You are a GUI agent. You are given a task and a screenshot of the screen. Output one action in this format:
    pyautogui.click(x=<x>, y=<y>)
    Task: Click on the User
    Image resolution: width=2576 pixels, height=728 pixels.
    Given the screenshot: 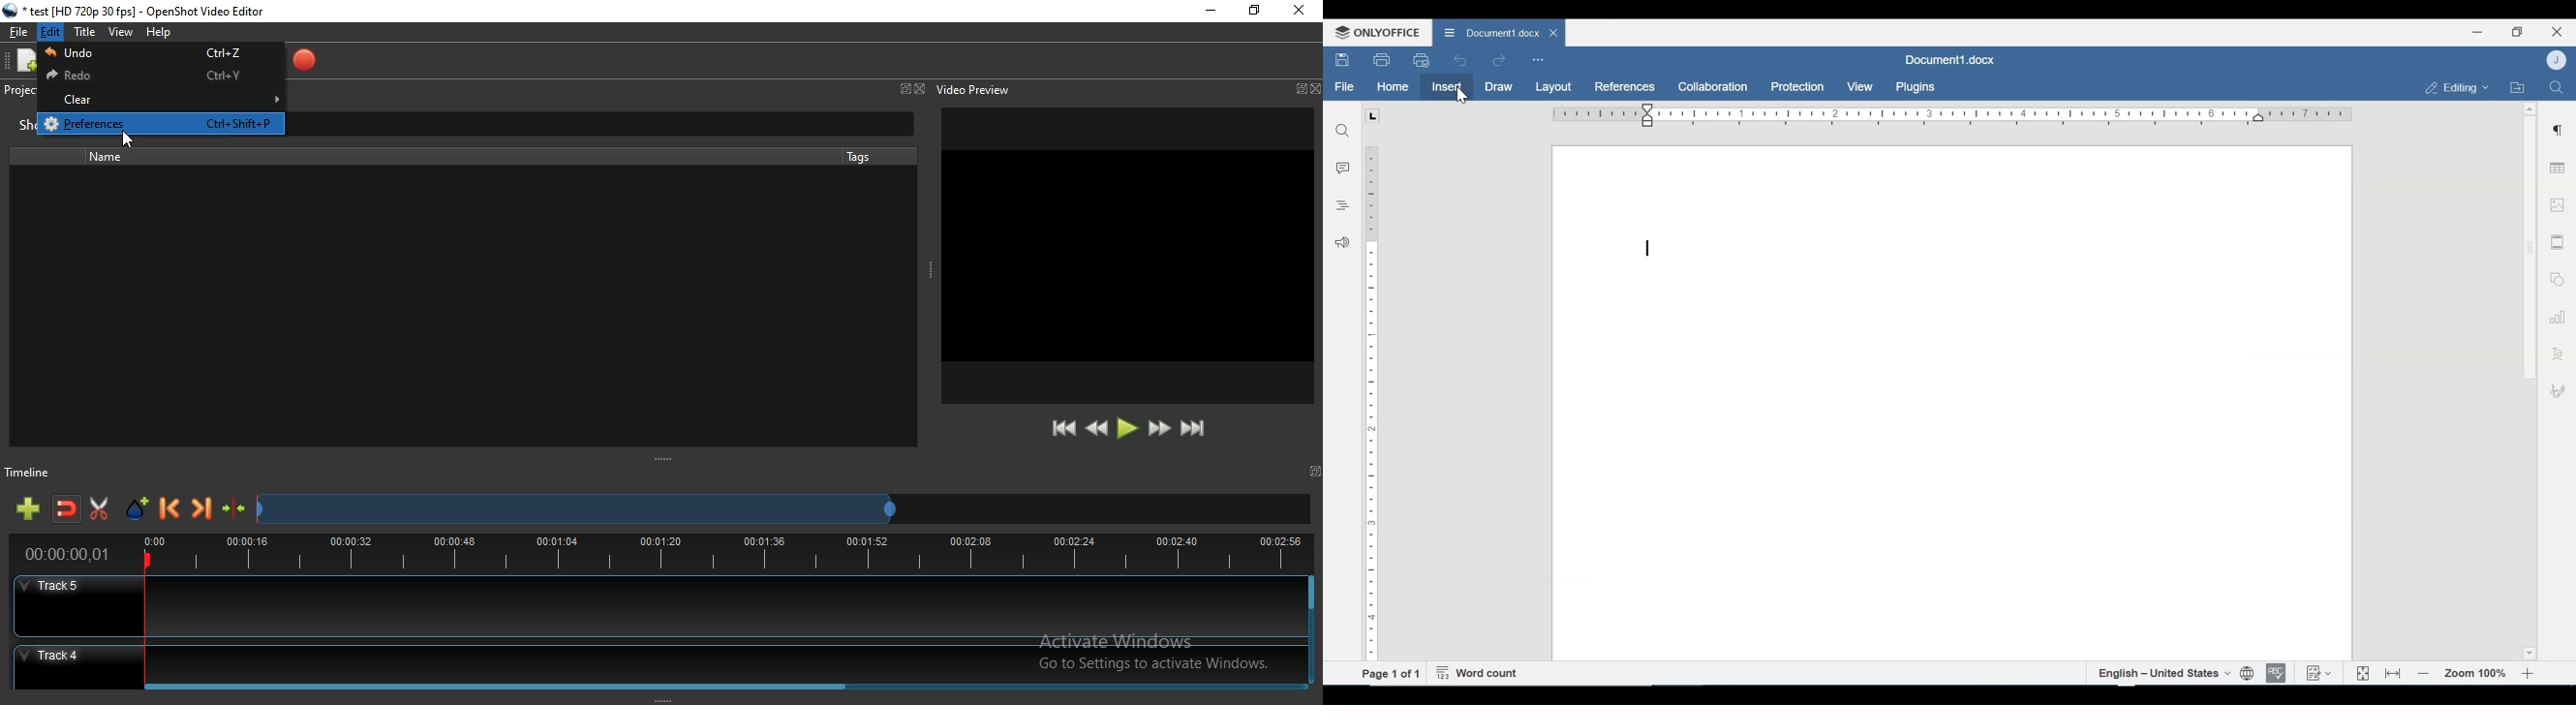 What is the action you would take?
    pyautogui.click(x=2558, y=59)
    